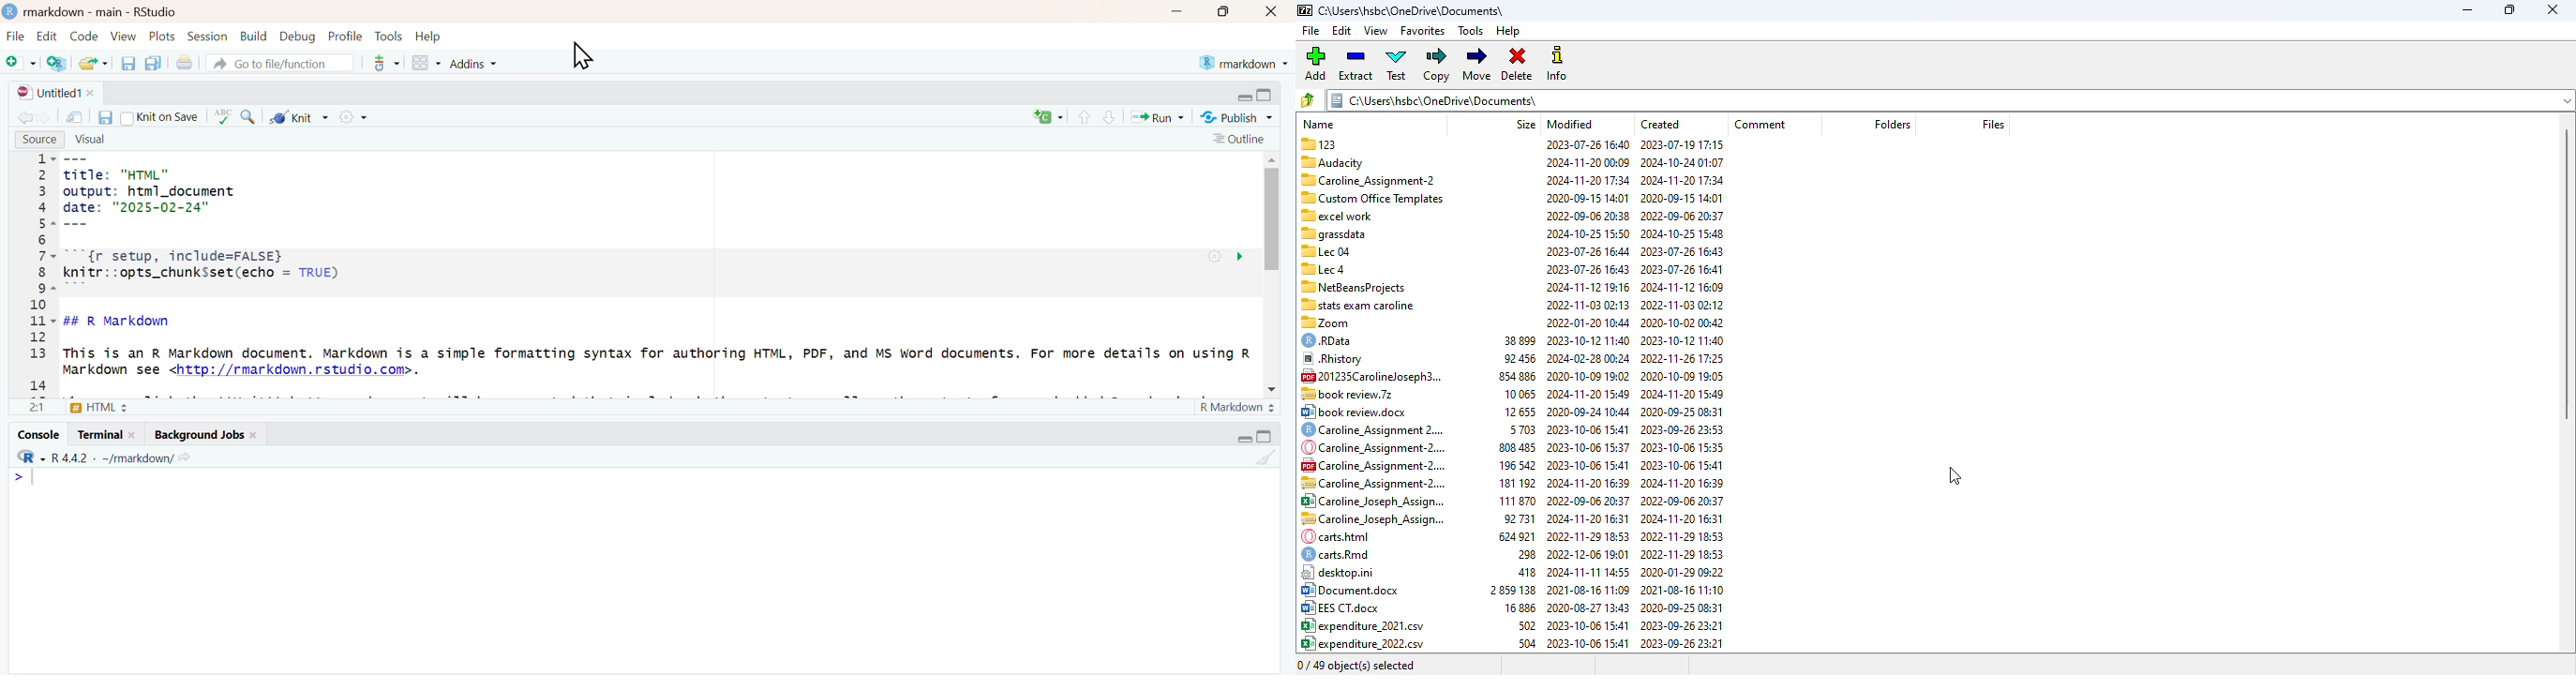  Describe the element at coordinates (200, 434) in the screenshot. I see `background jobs` at that location.